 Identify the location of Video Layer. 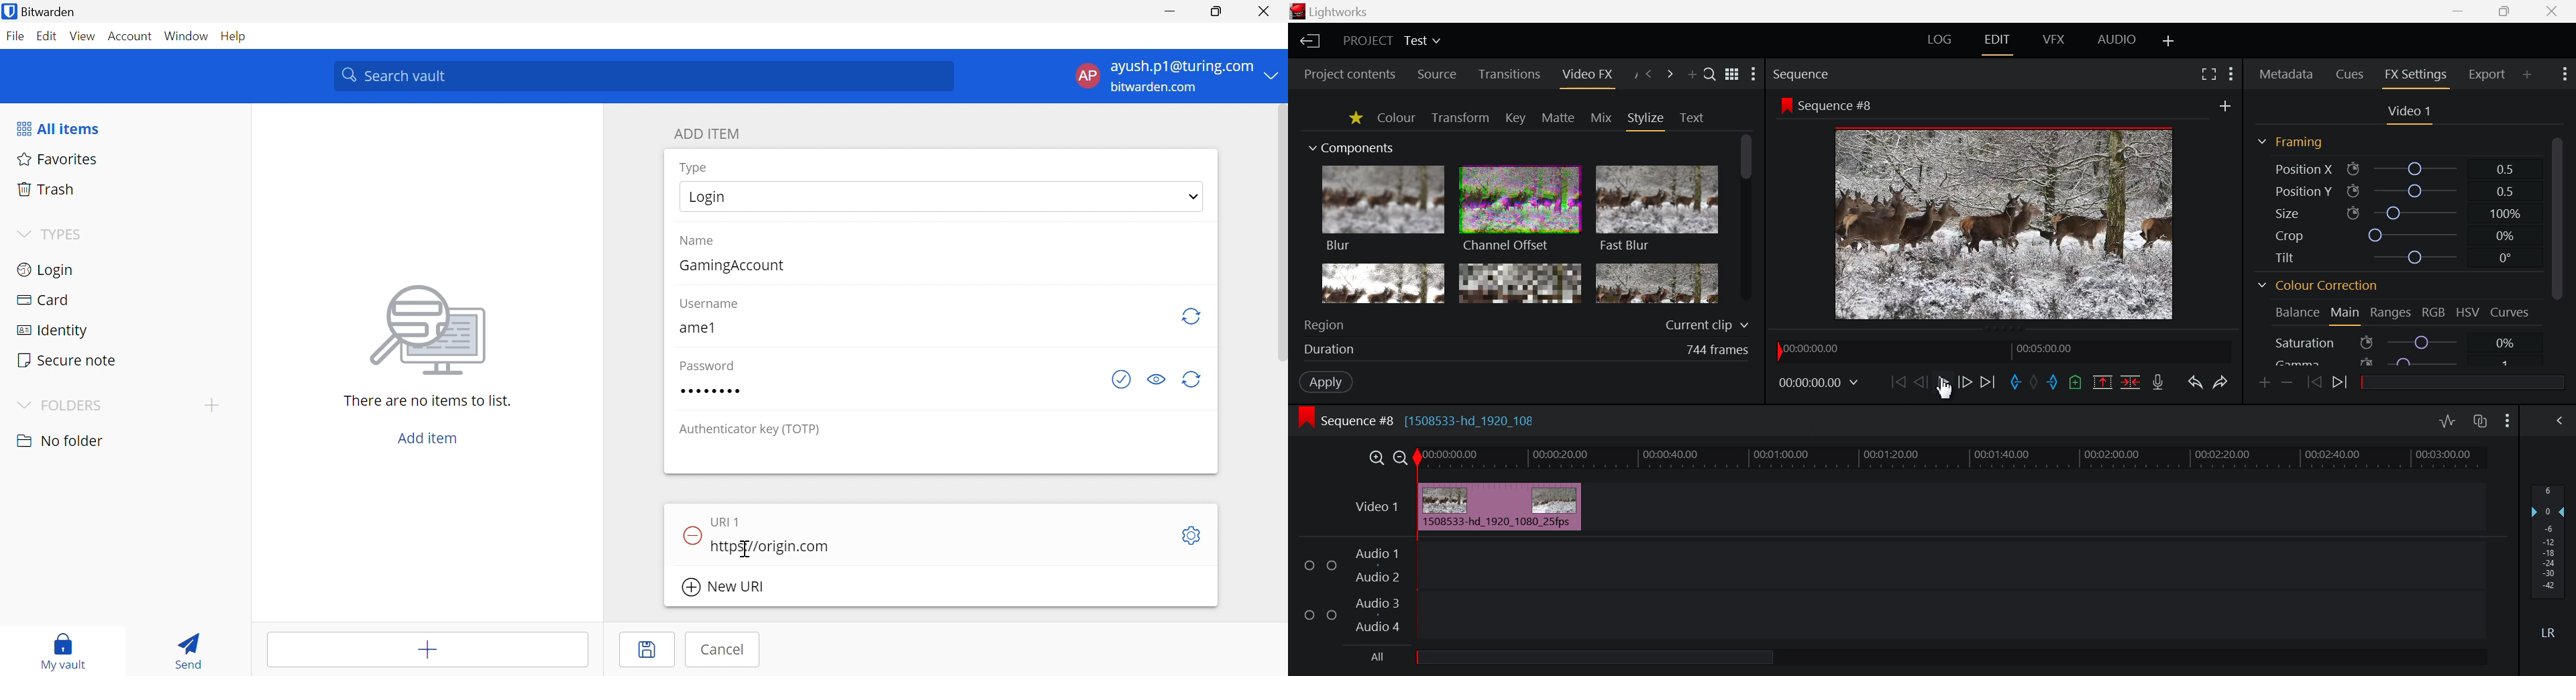
(1376, 509).